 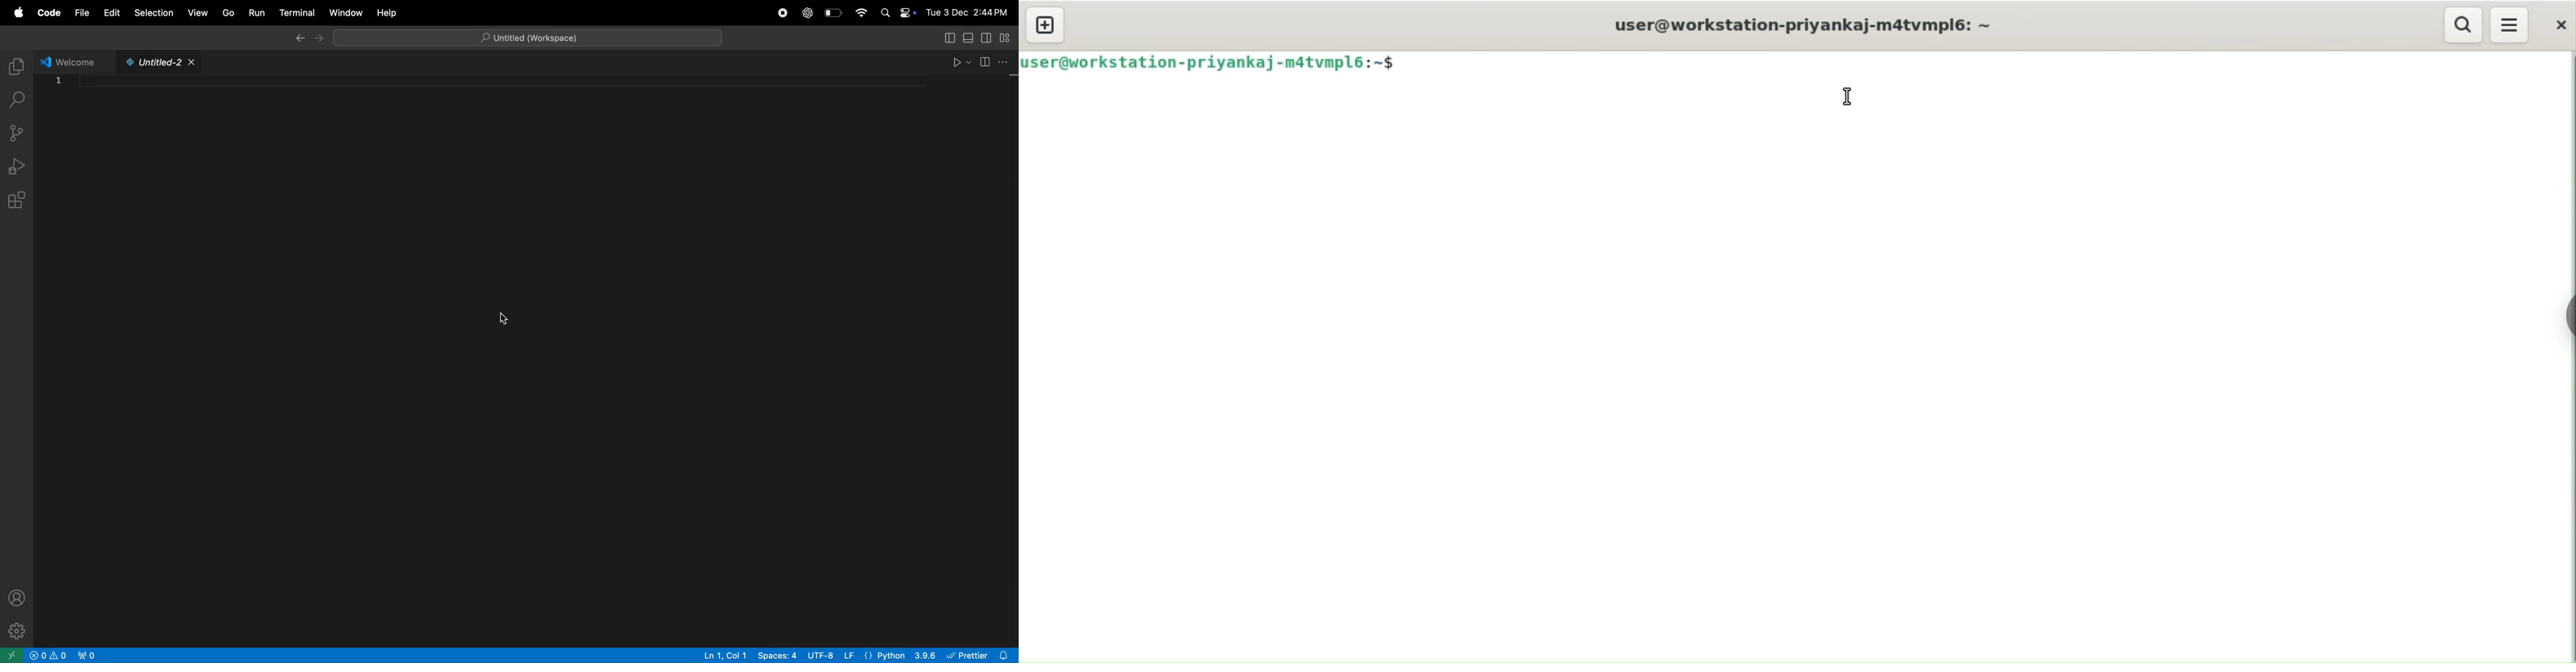 What do you see at coordinates (49, 655) in the screenshot?
I see `no problems` at bounding box center [49, 655].